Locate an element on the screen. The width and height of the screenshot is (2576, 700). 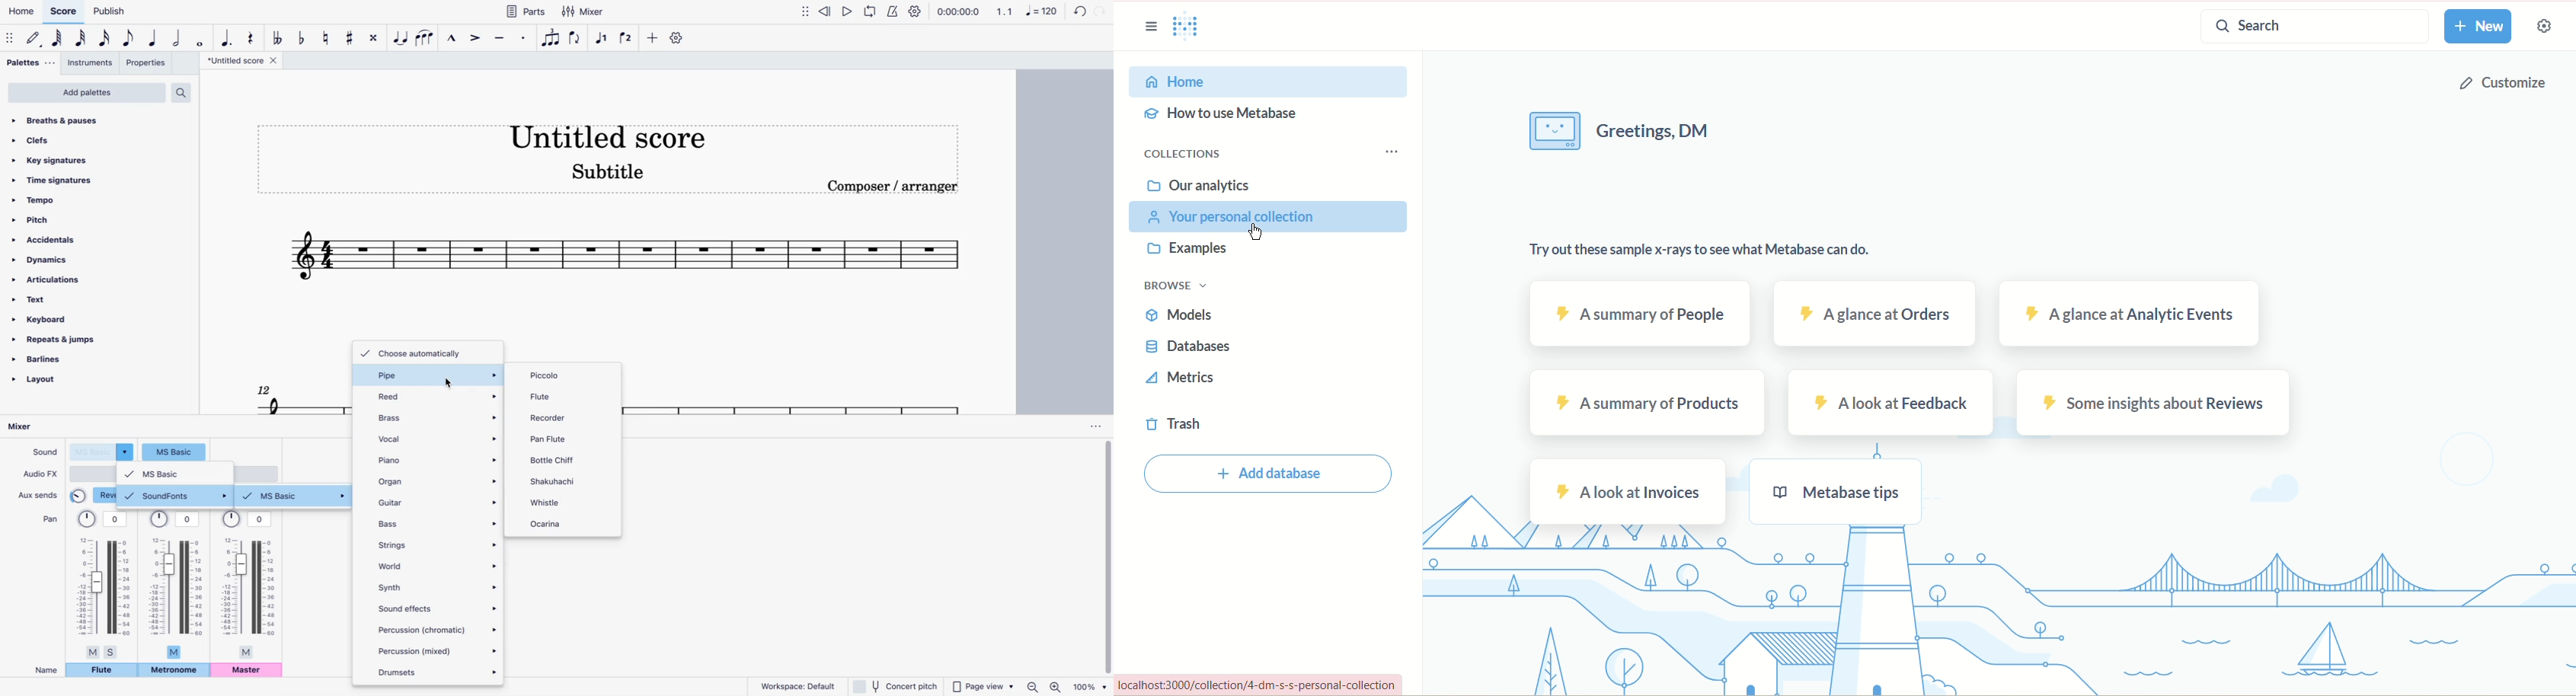
sound is located at coordinates (43, 451).